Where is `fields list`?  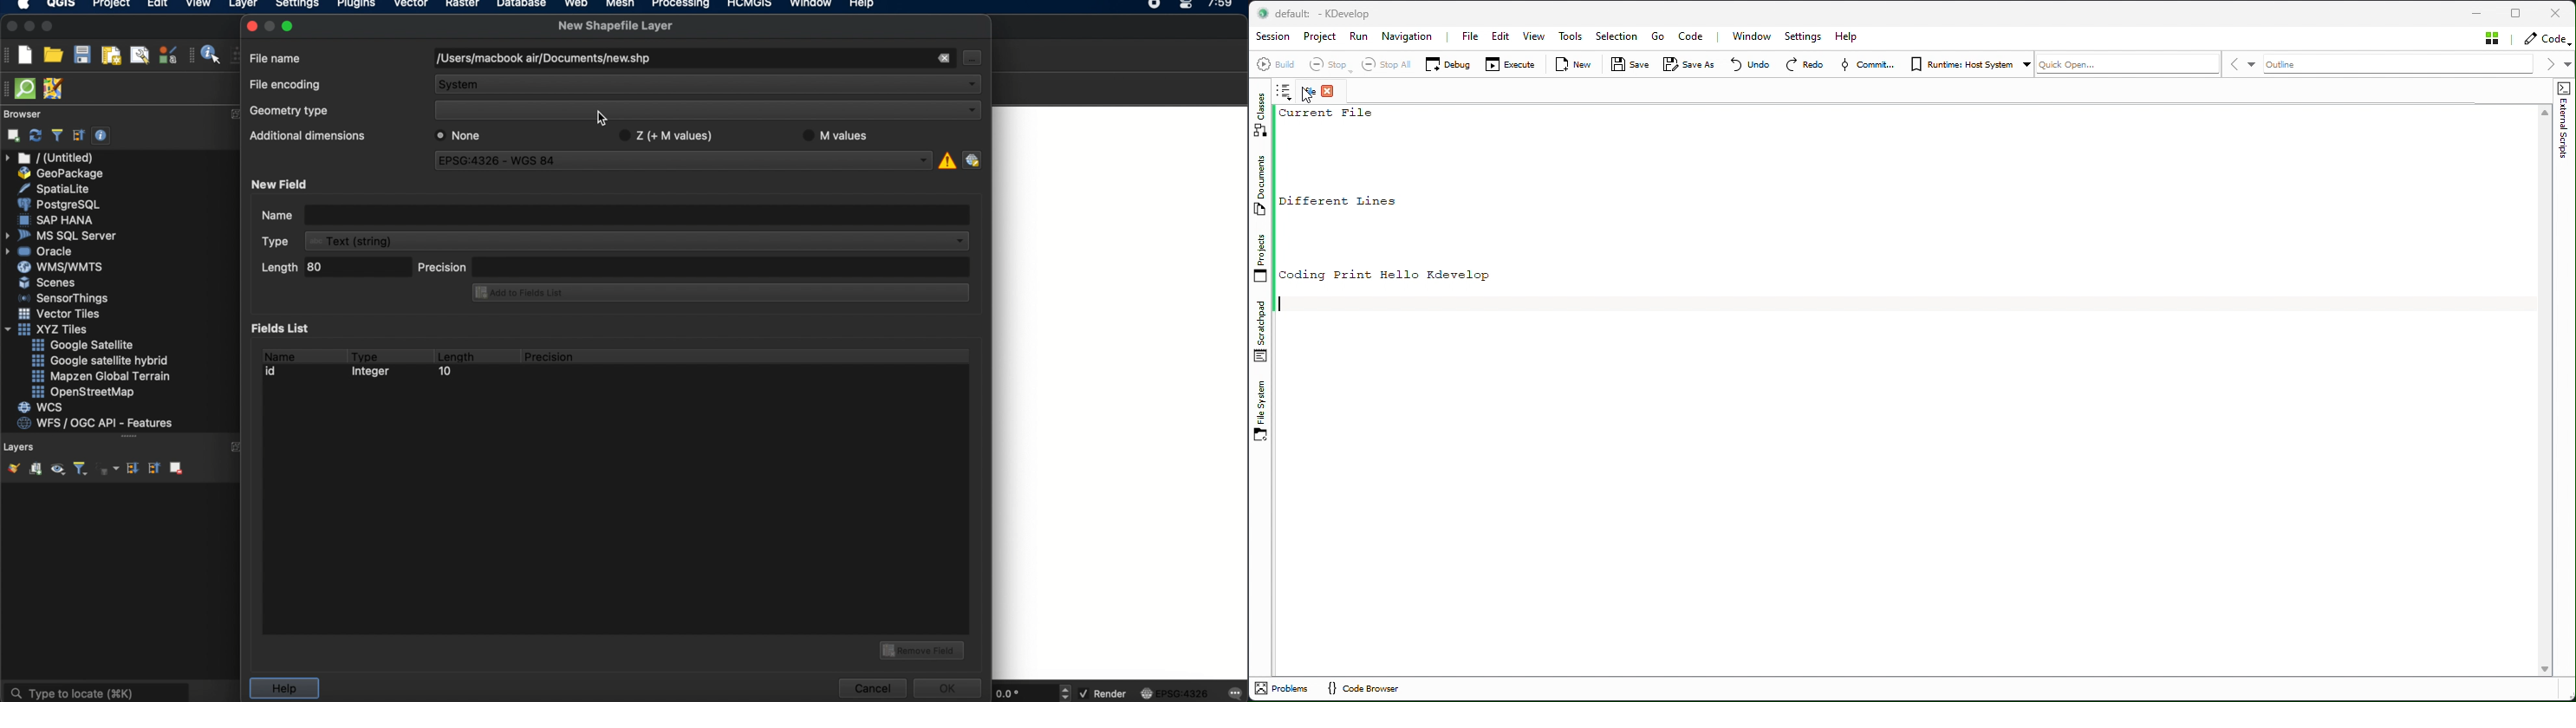
fields list is located at coordinates (283, 328).